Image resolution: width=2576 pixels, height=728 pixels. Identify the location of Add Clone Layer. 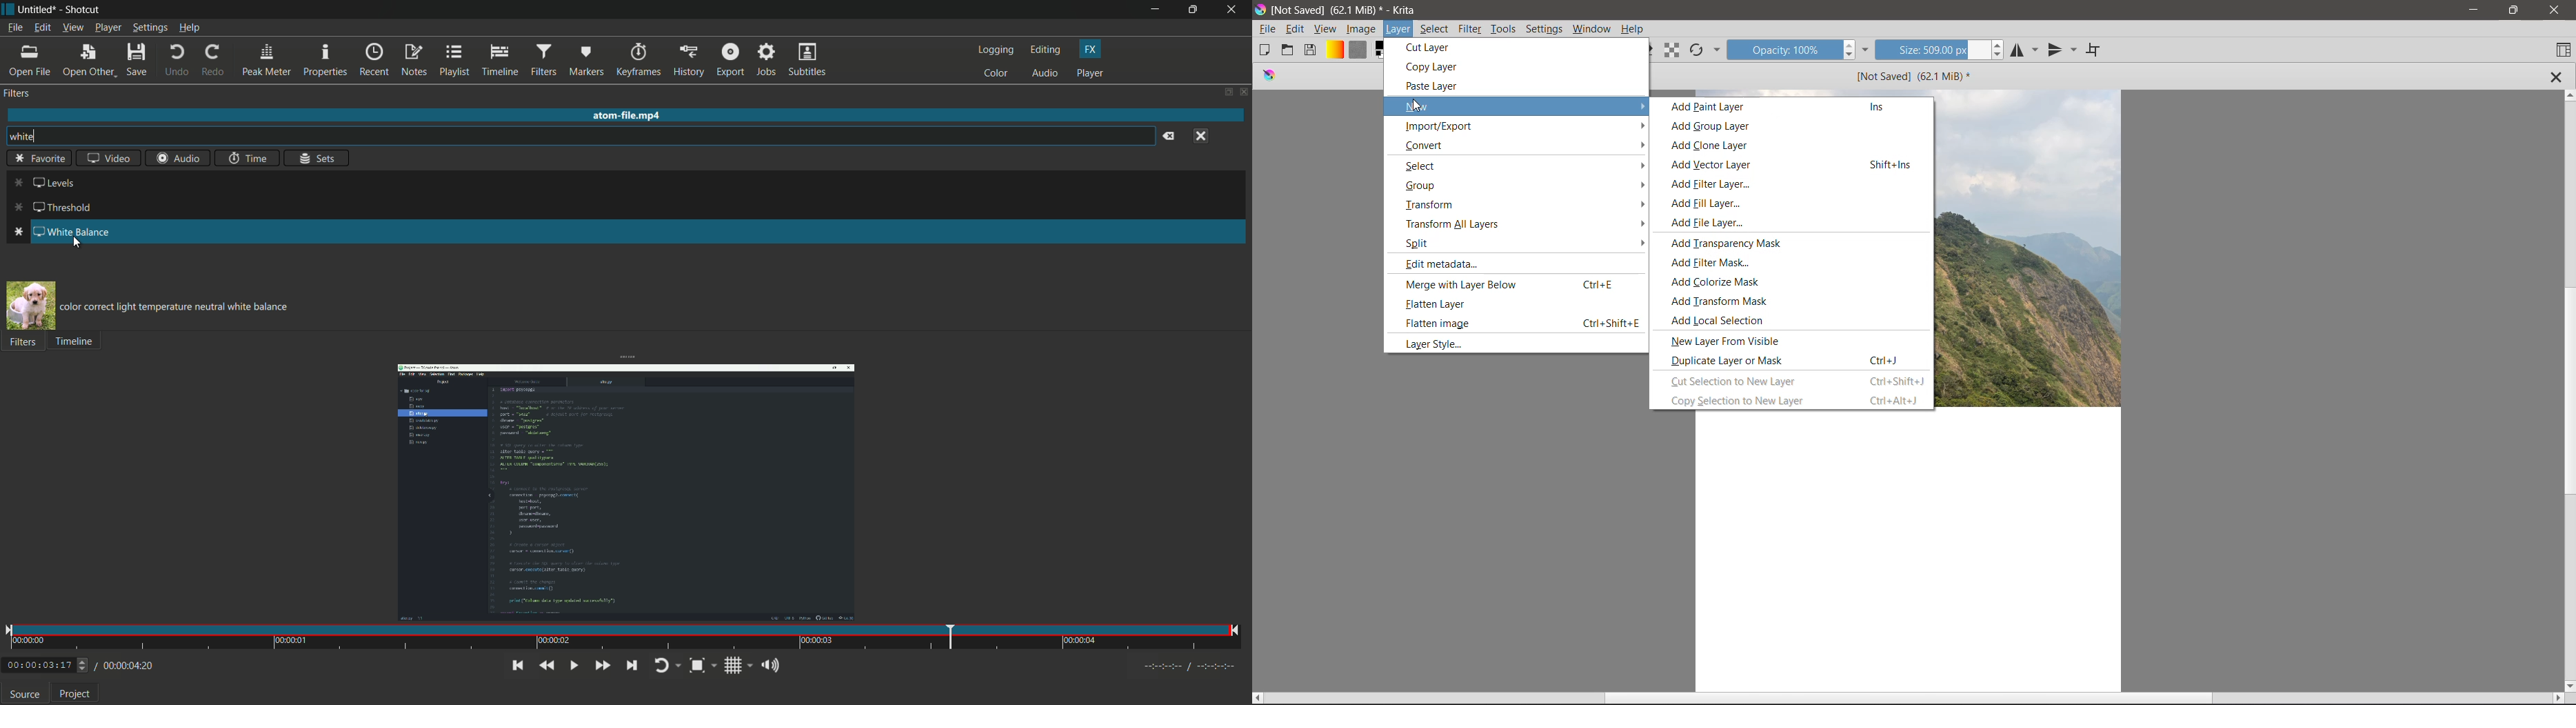
(1715, 147).